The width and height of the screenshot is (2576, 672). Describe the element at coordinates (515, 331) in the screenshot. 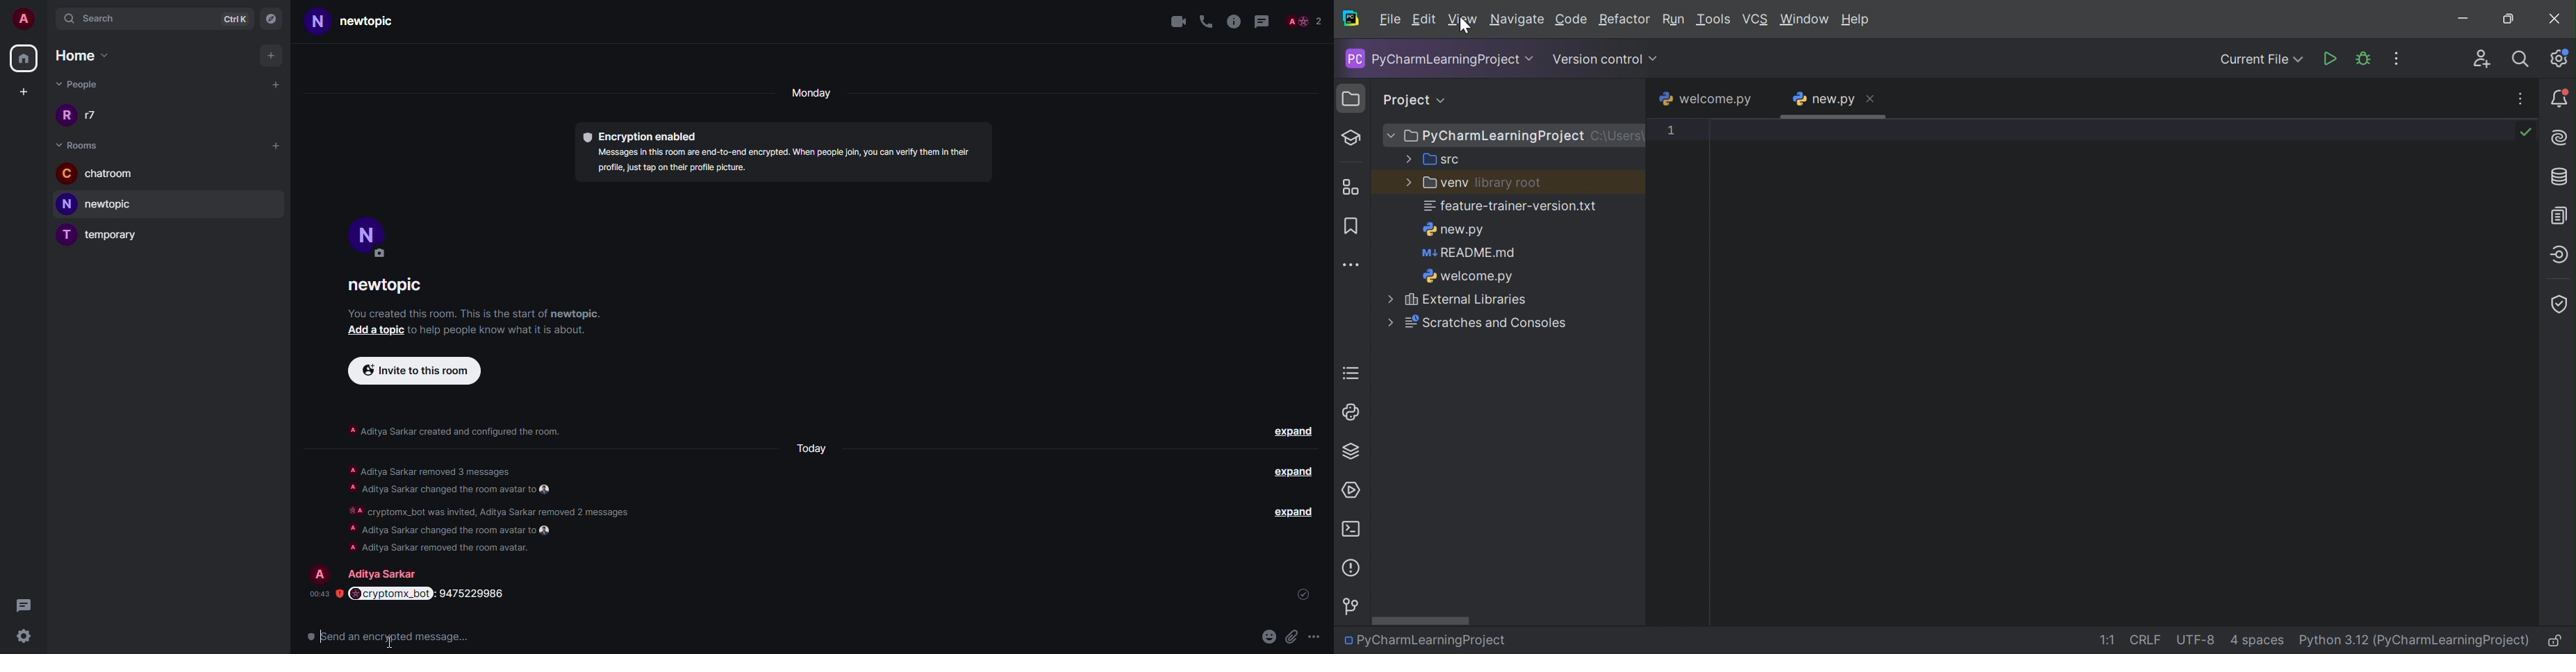

I see `s to help people know what it is about.` at that location.